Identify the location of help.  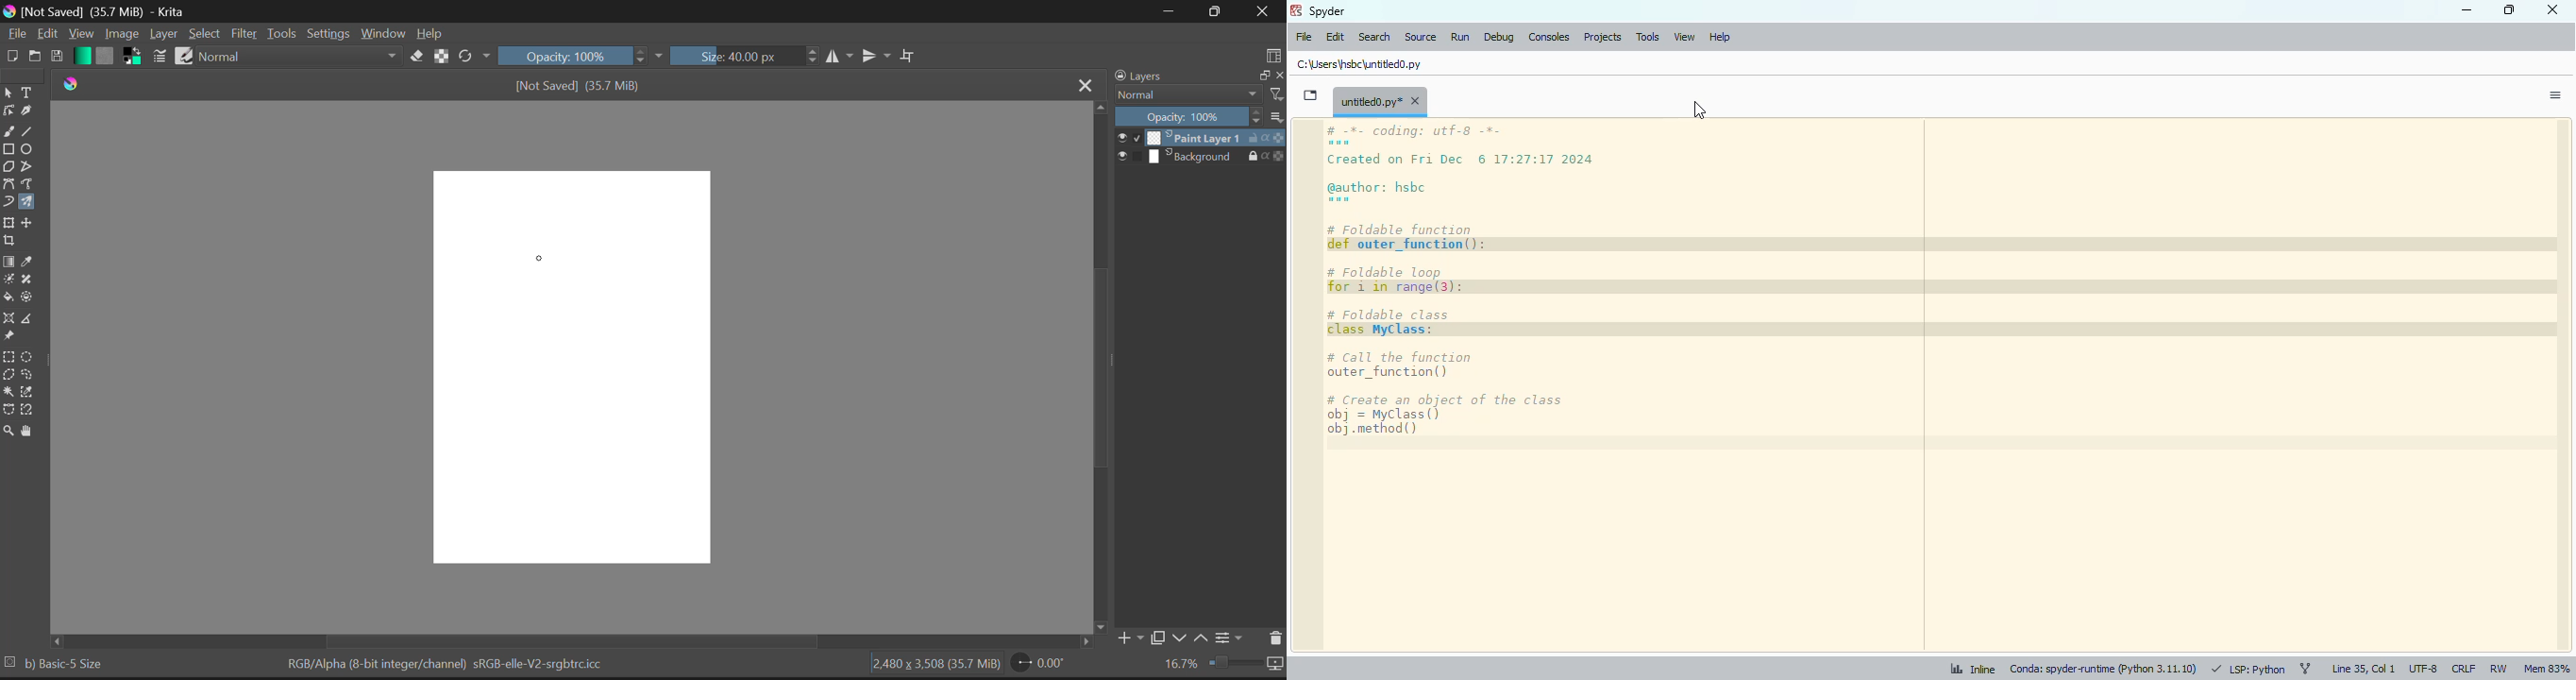
(1719, 38).